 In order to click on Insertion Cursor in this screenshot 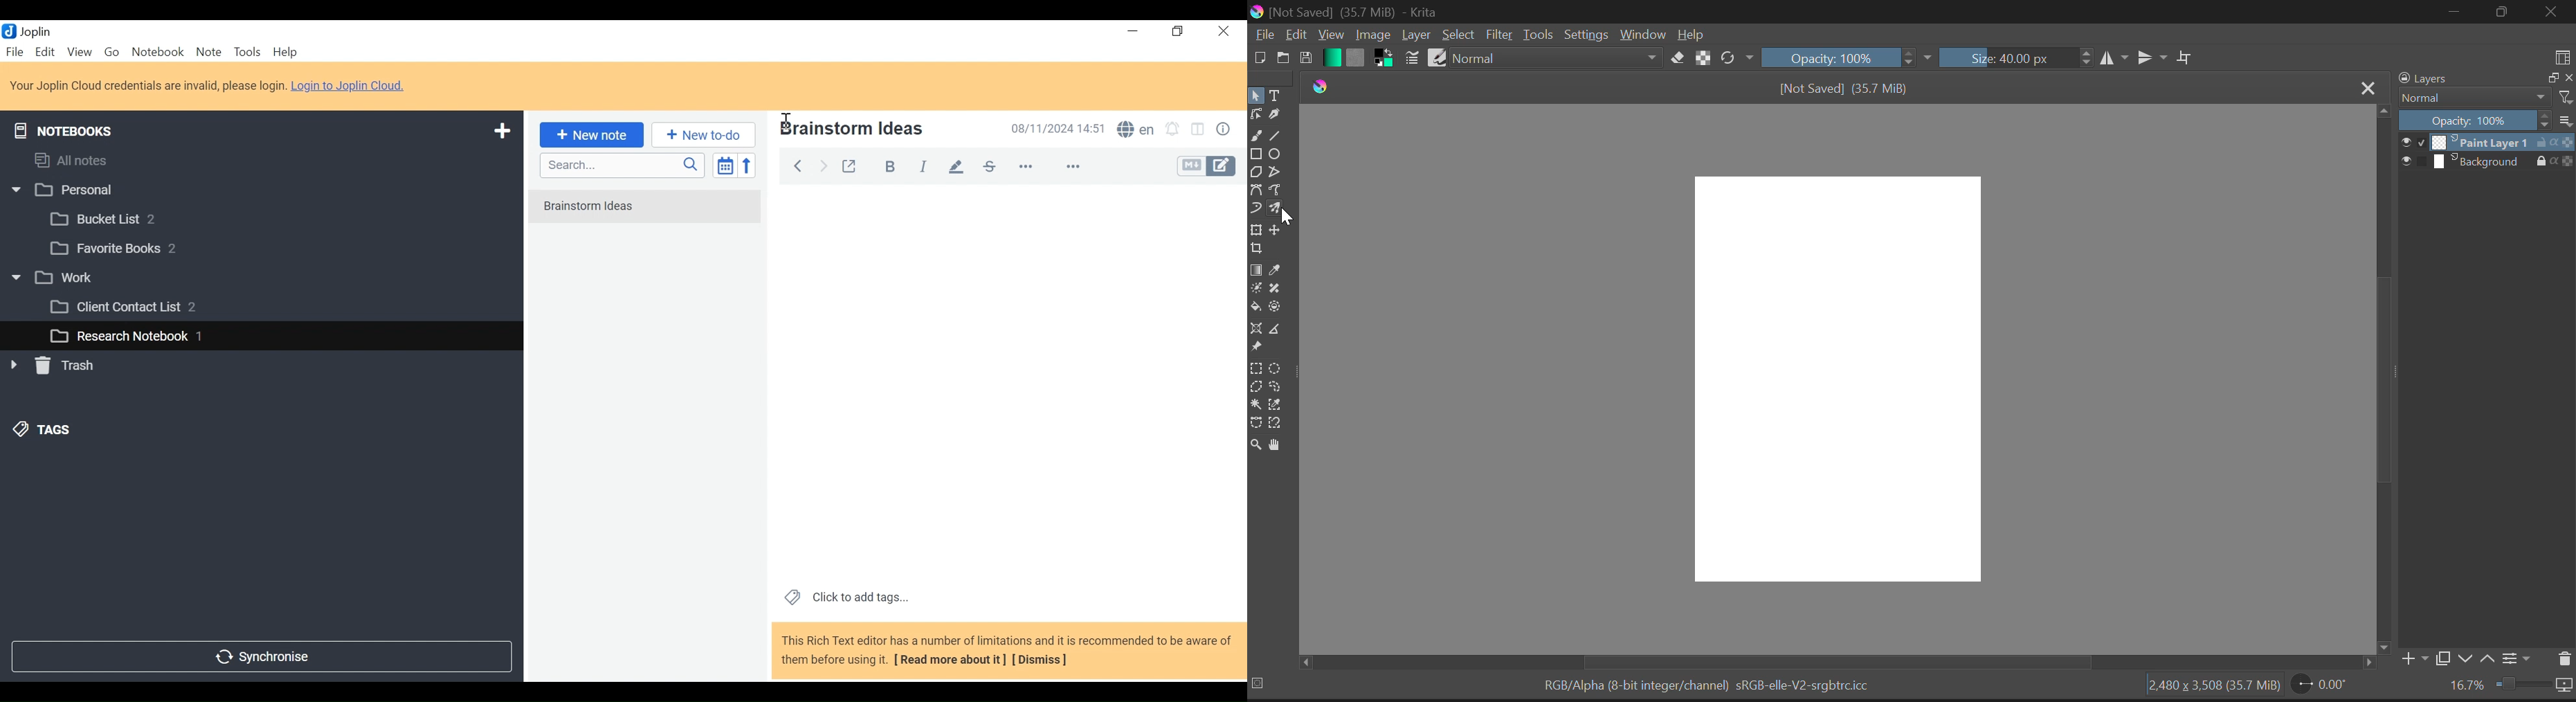, I will do `click(786, 116)`.